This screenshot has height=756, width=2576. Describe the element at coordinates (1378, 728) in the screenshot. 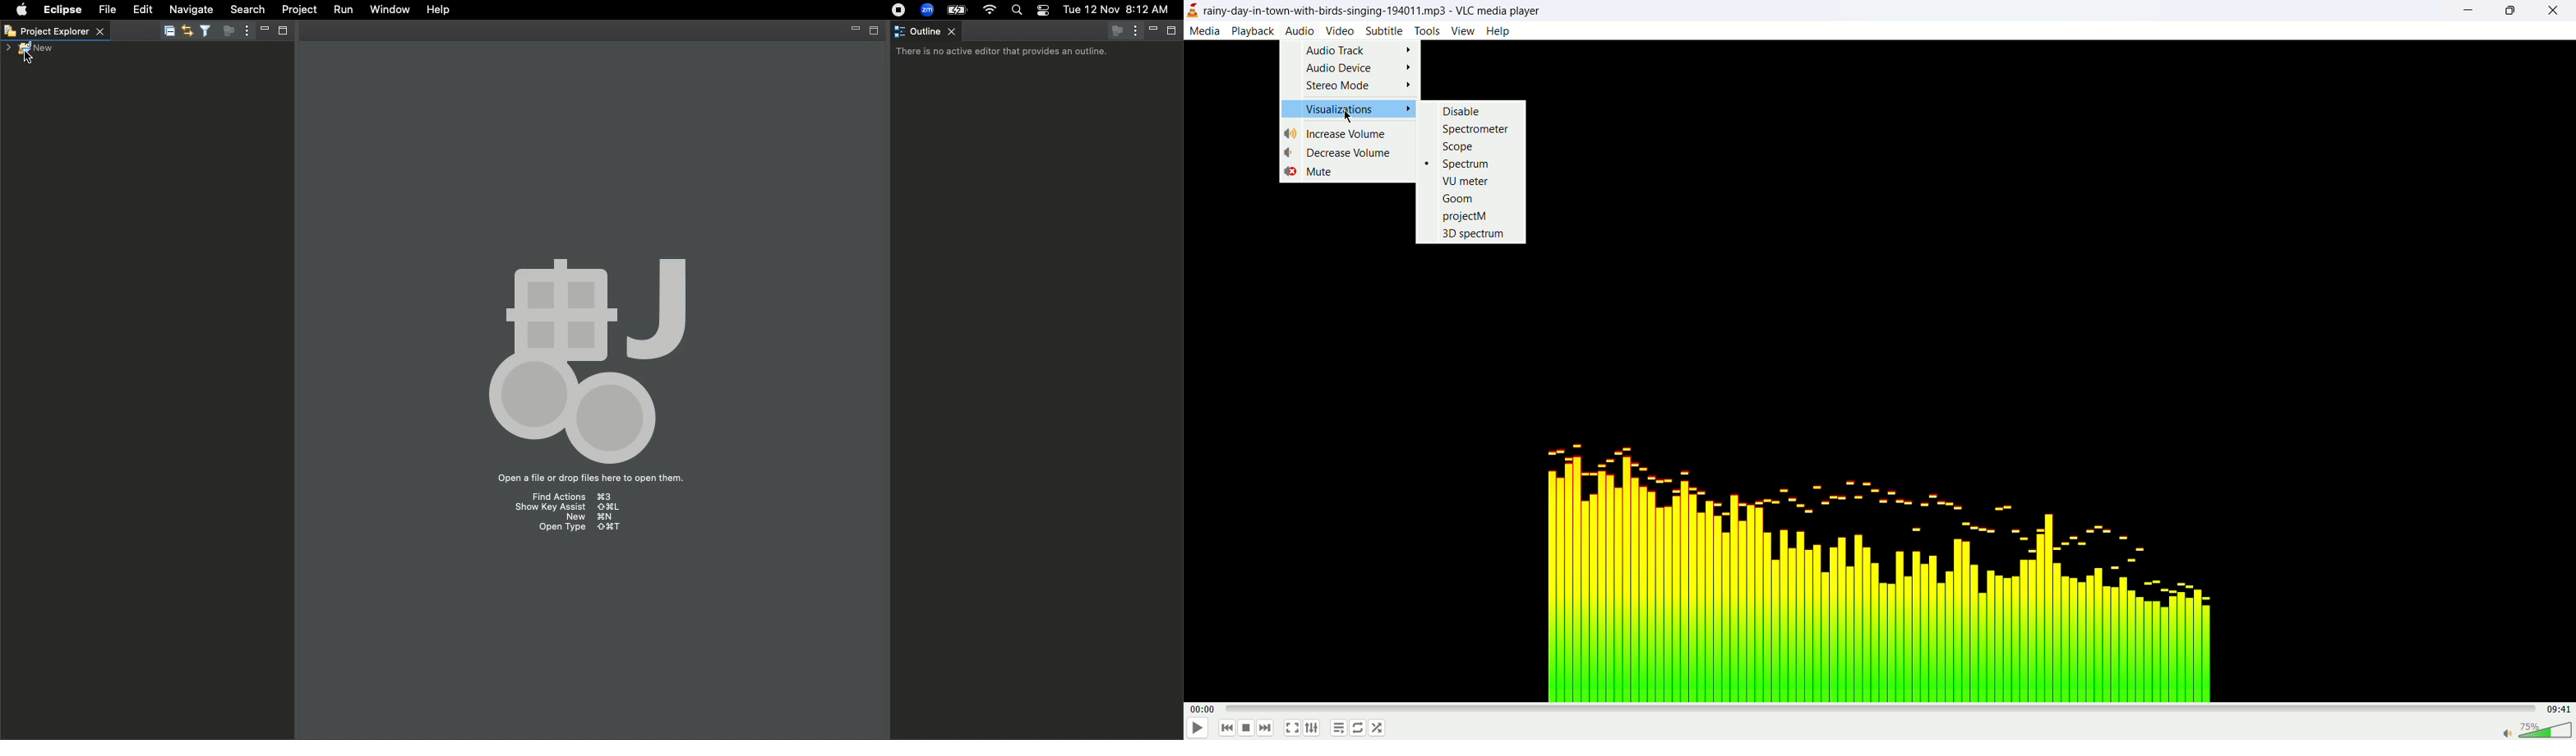

I see `shuffle` at that location.